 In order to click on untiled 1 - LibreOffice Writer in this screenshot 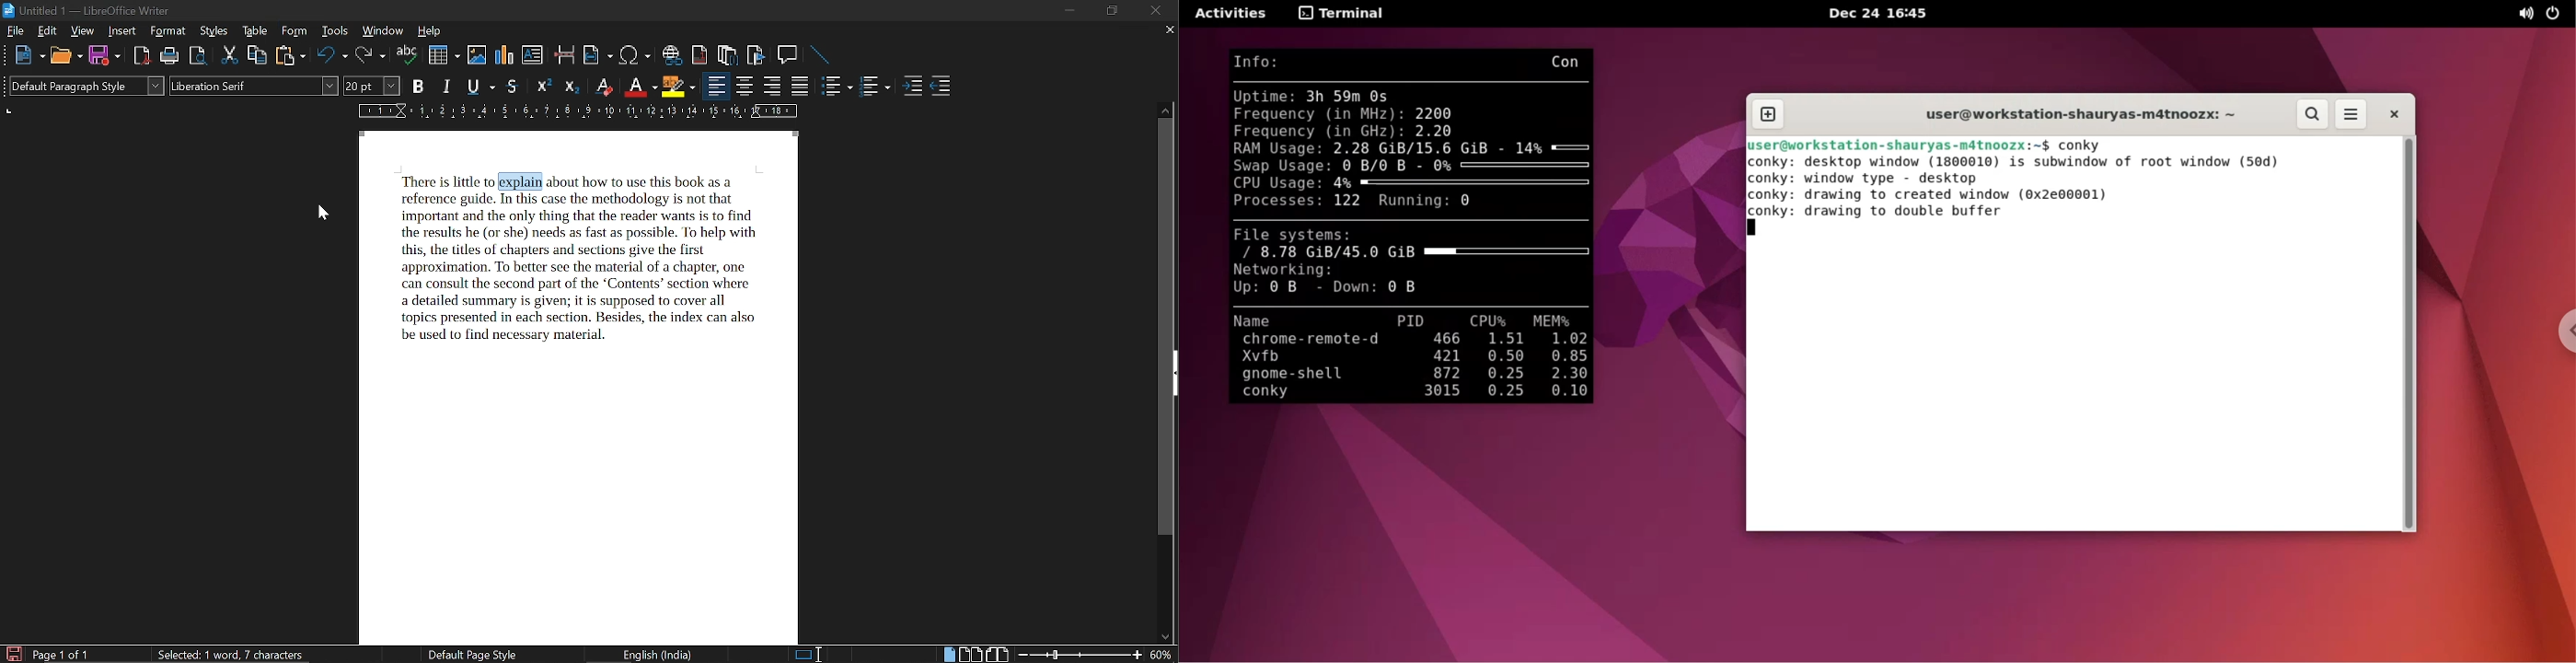, I will do `click(97, 10)`.